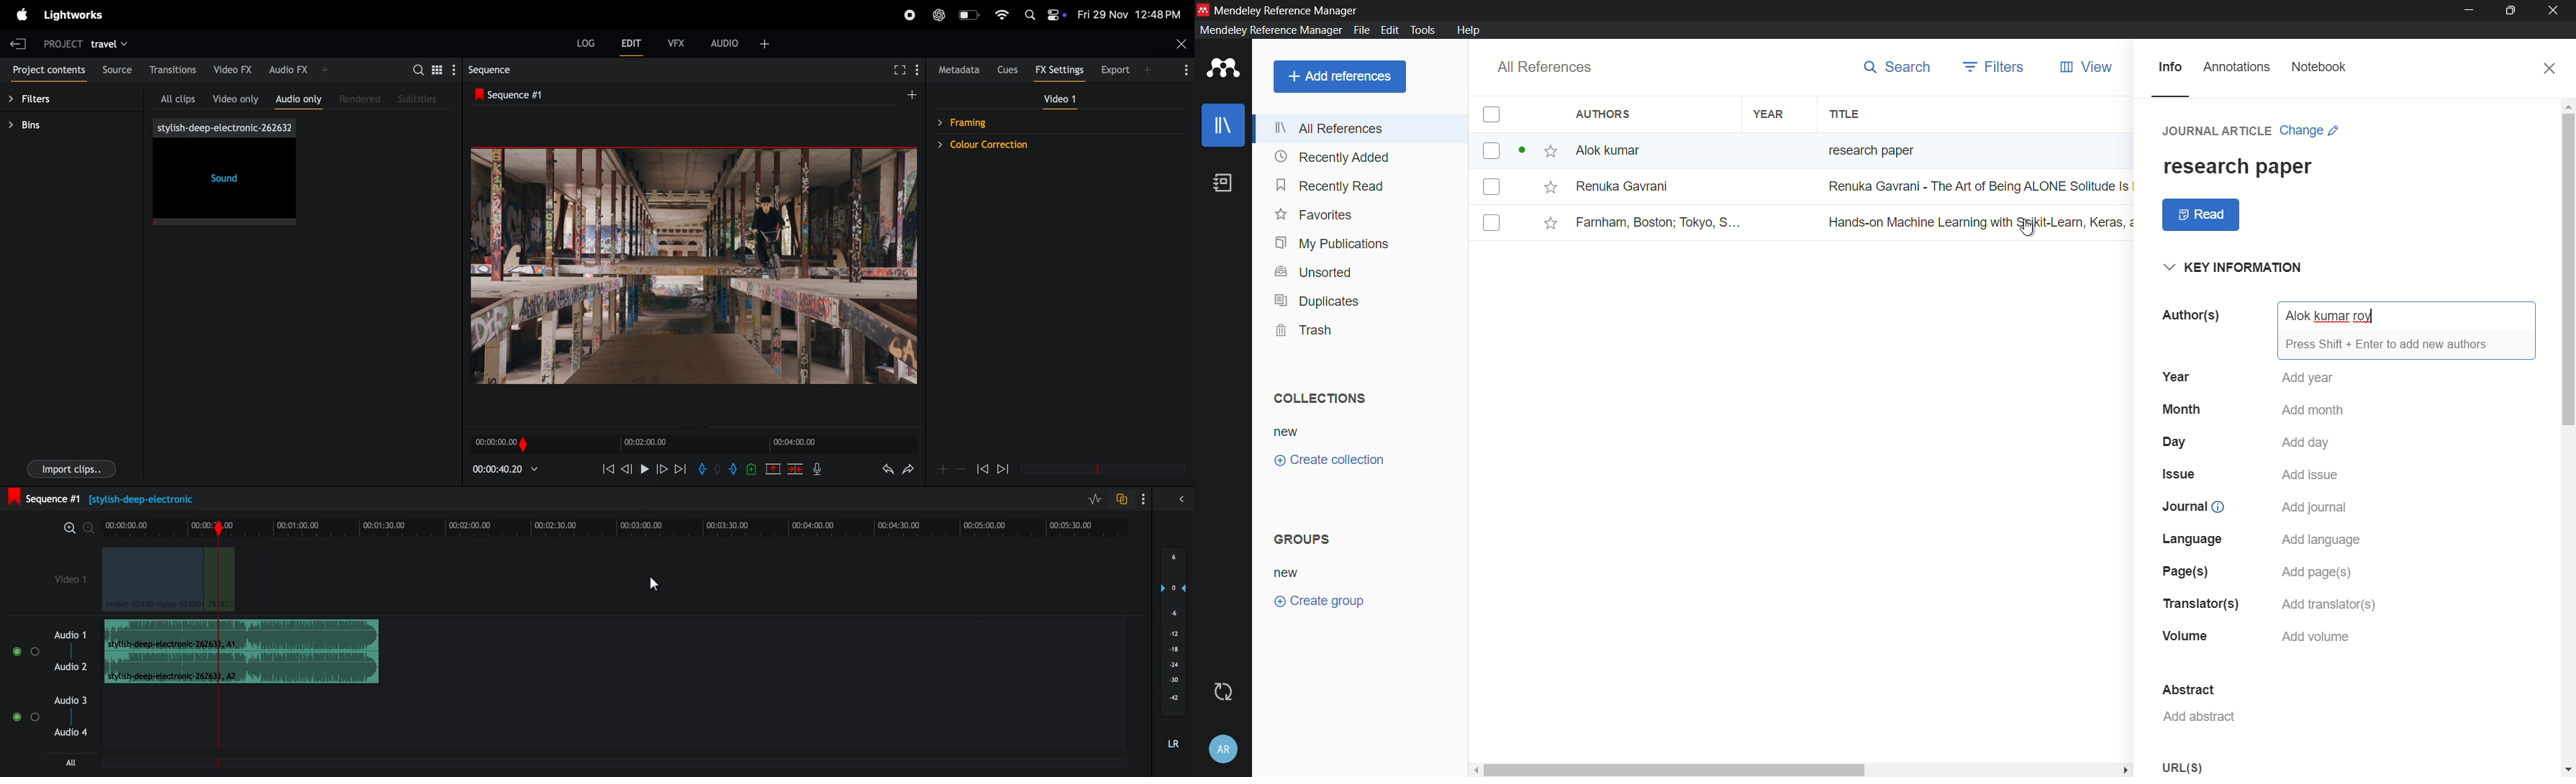 This screenshot has width=2576, height=784. What do you see at coordinates (1315, 273) in the screenshot?
I see `unsorted` at bounding box center [1315, 273].